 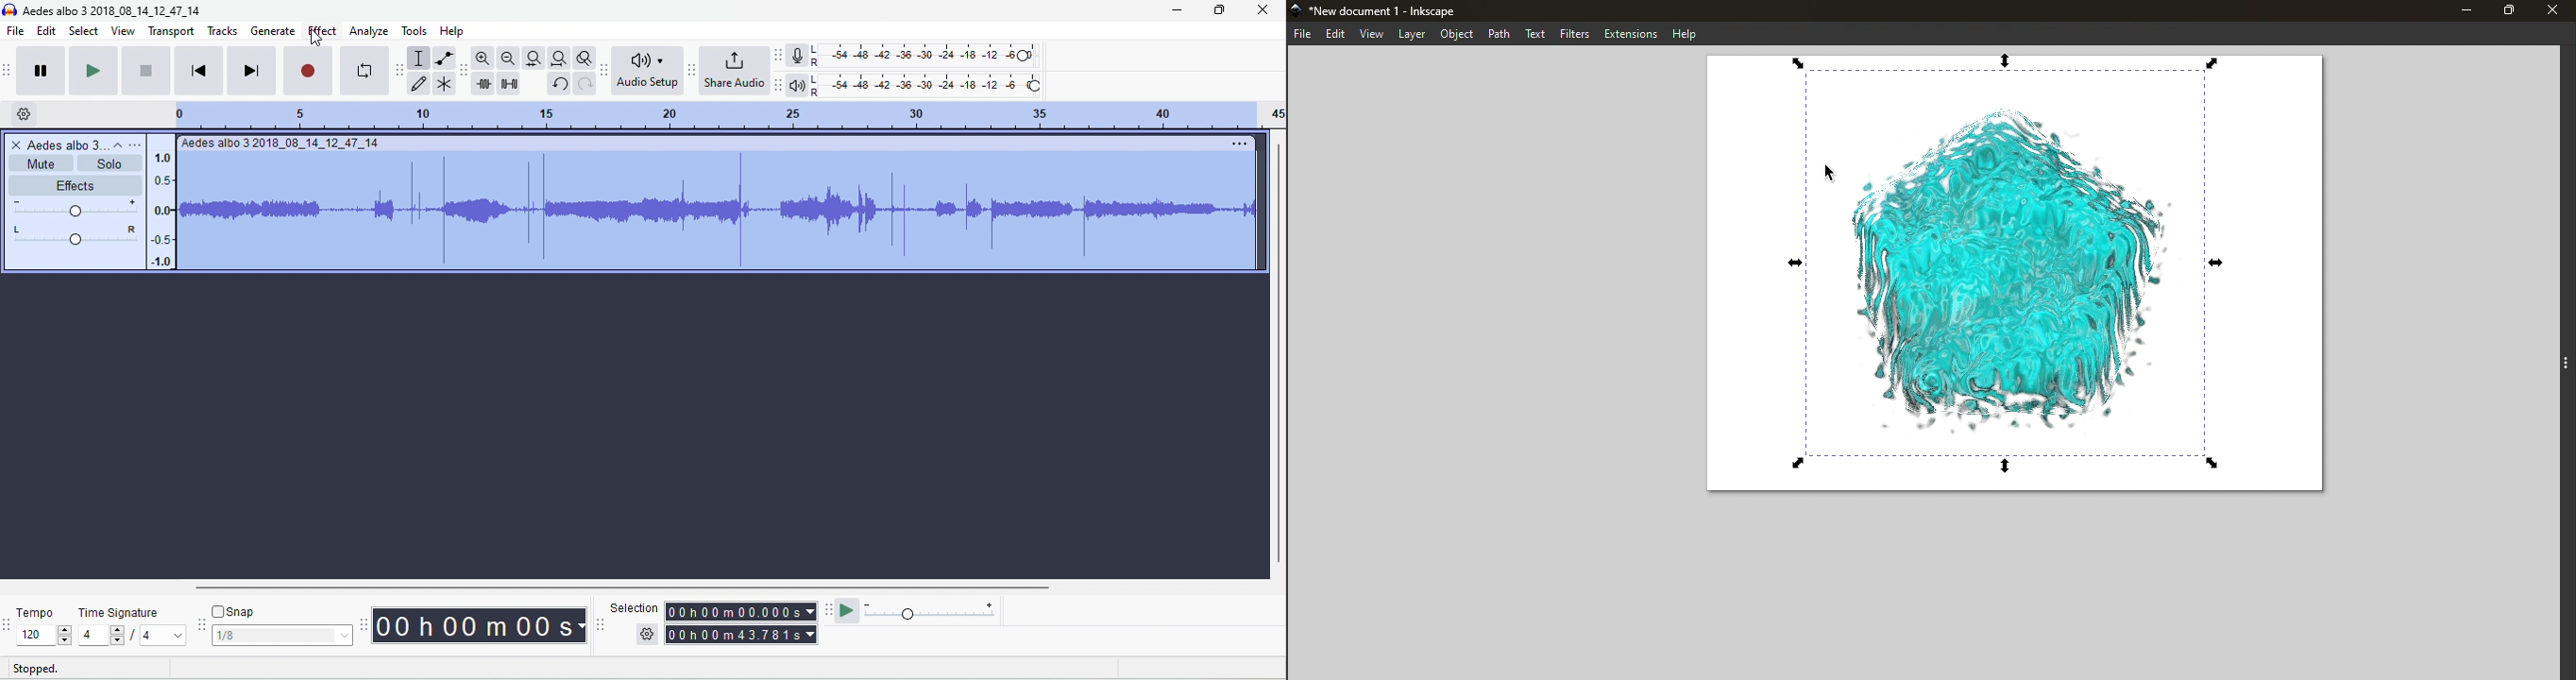 I want to click on select time signature, so click(x=131, y=636).